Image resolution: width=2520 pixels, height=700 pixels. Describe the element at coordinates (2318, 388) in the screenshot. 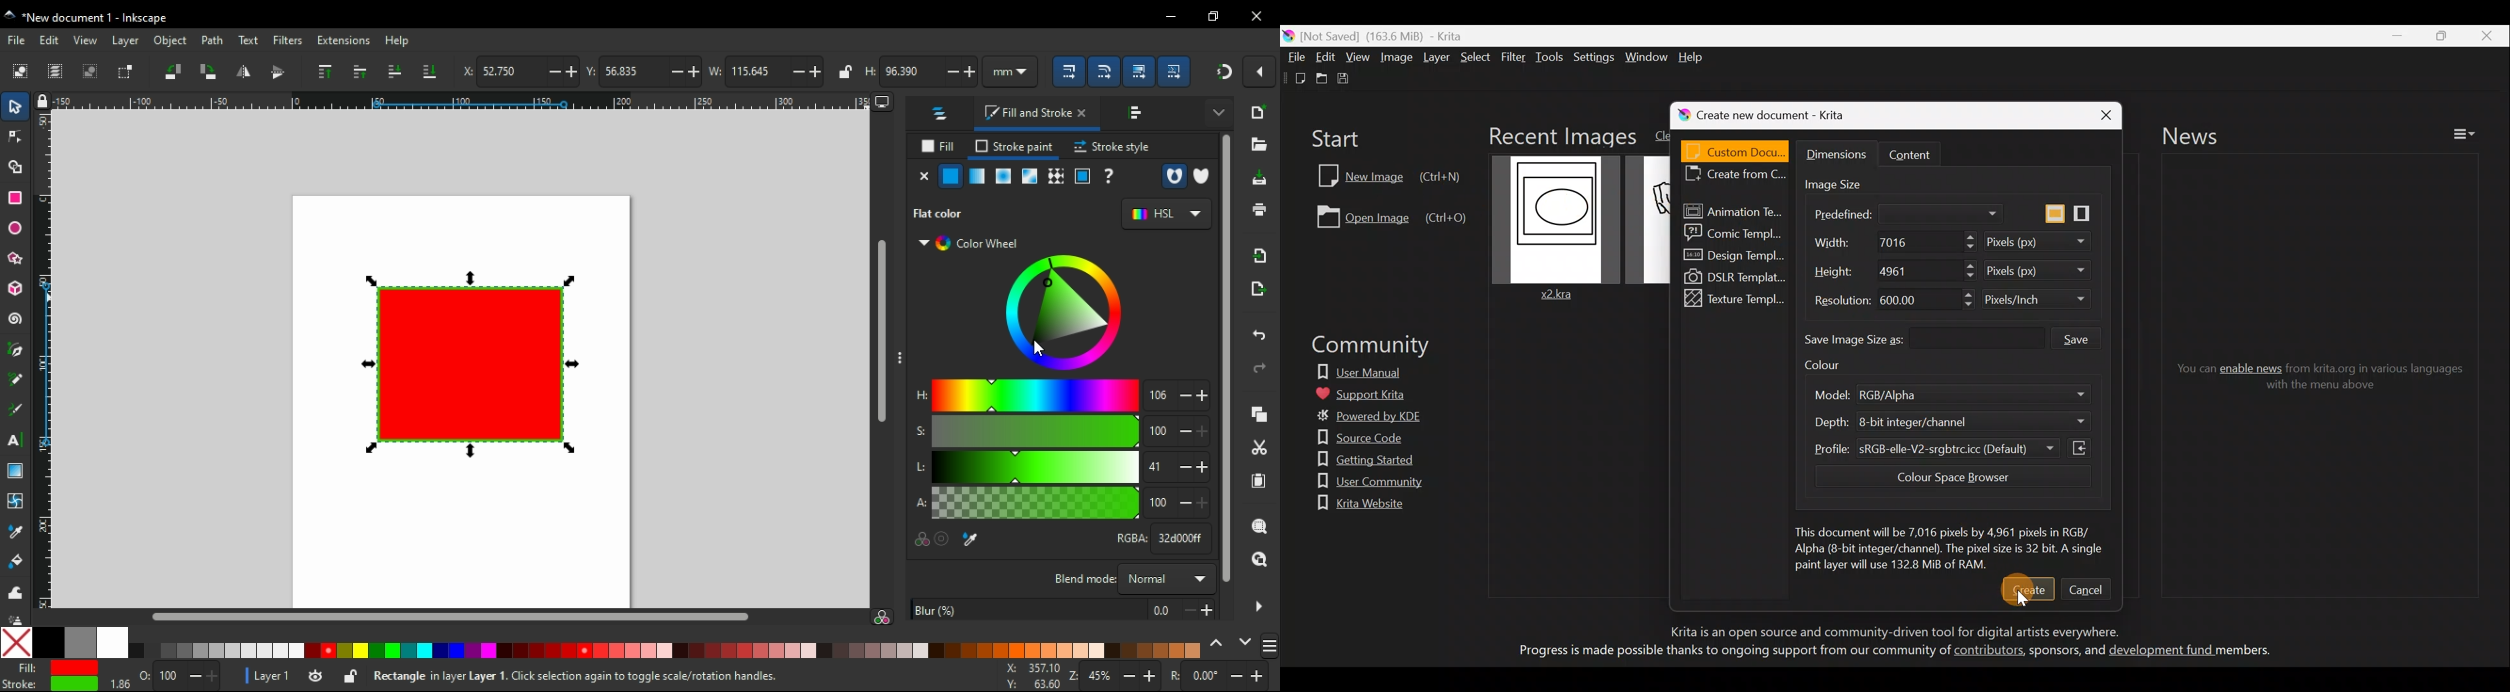

I see `with the menu above` at that location.